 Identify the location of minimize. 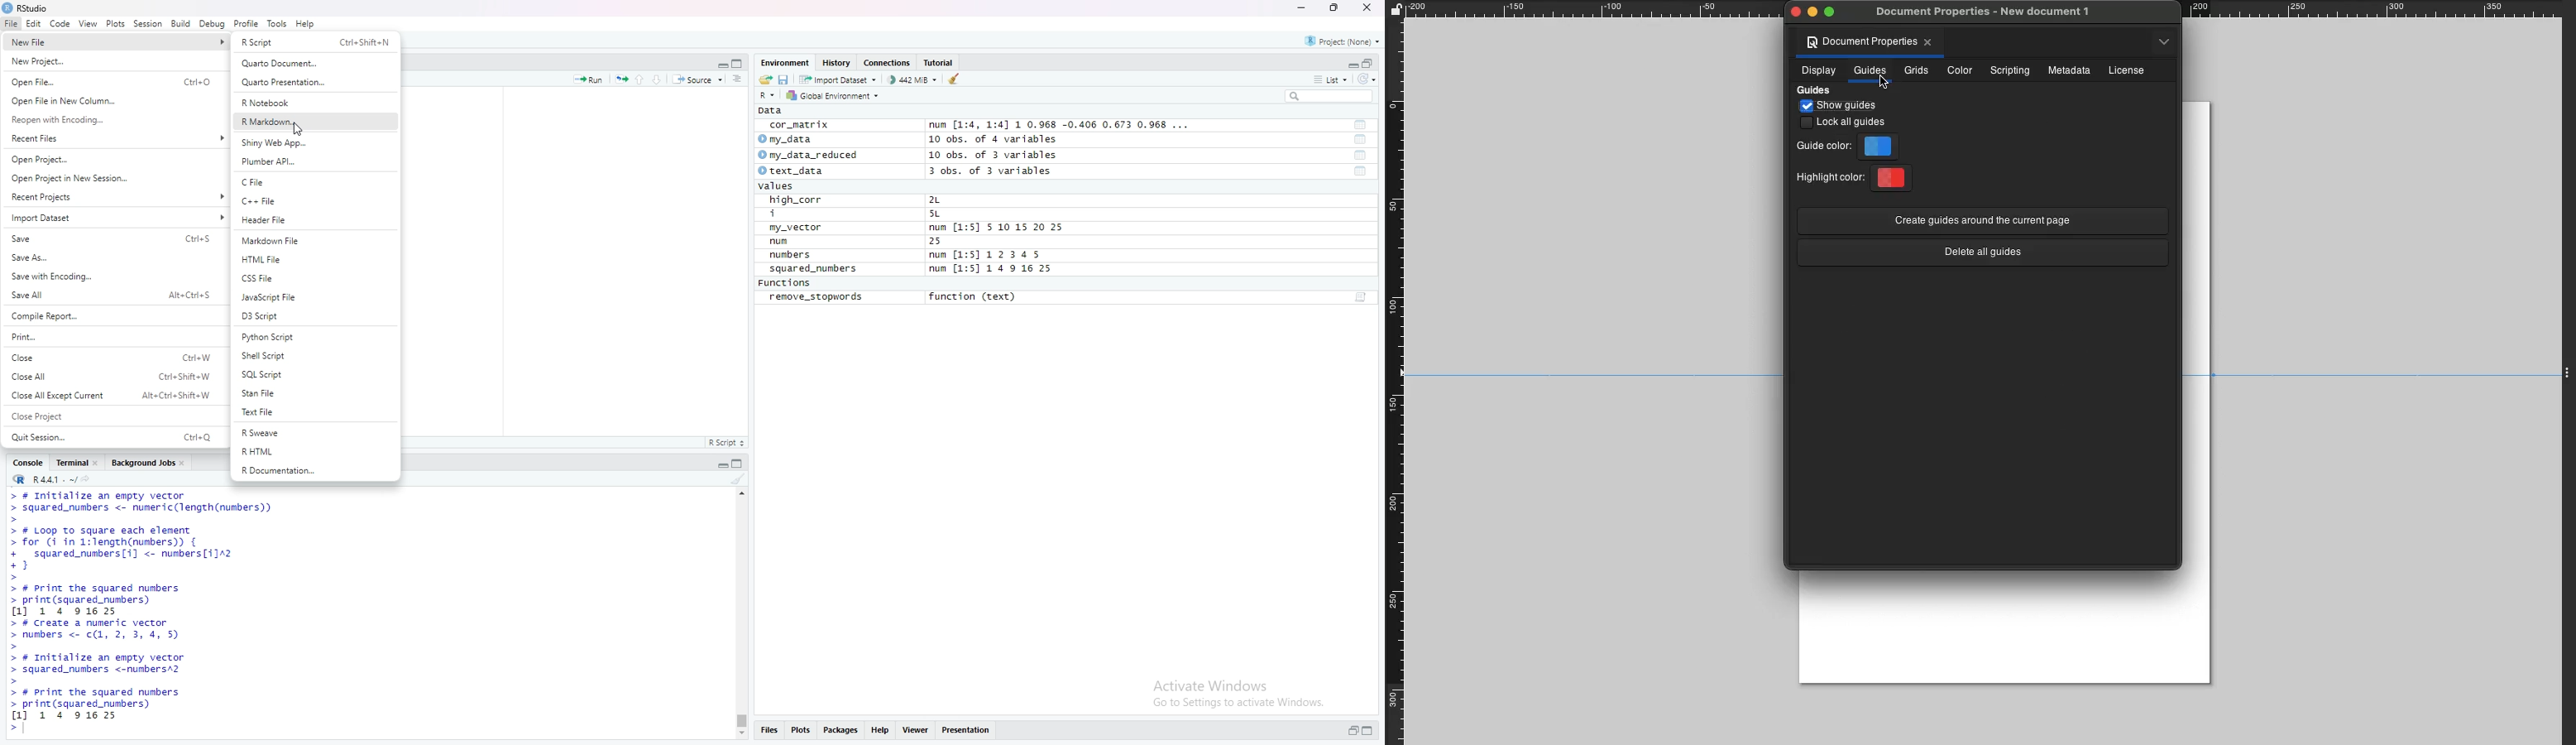
(1348, 63).